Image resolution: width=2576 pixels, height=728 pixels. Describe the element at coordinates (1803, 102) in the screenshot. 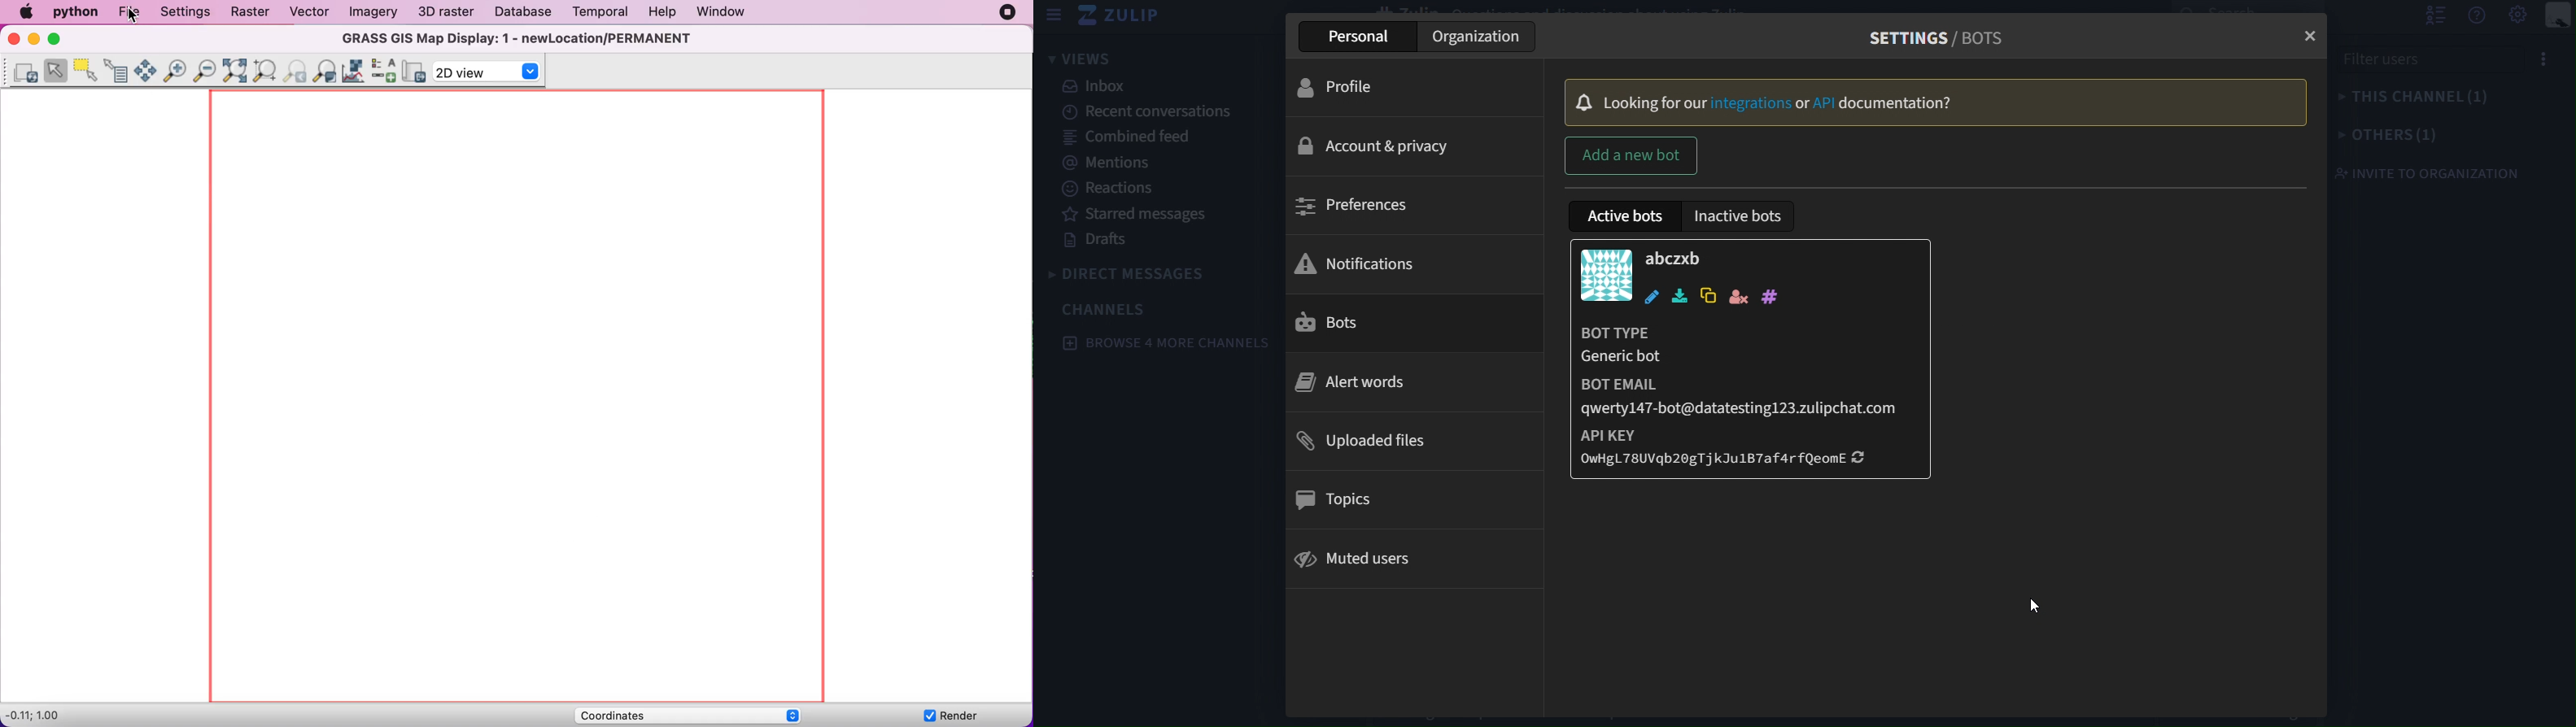

I see `or` at that location.